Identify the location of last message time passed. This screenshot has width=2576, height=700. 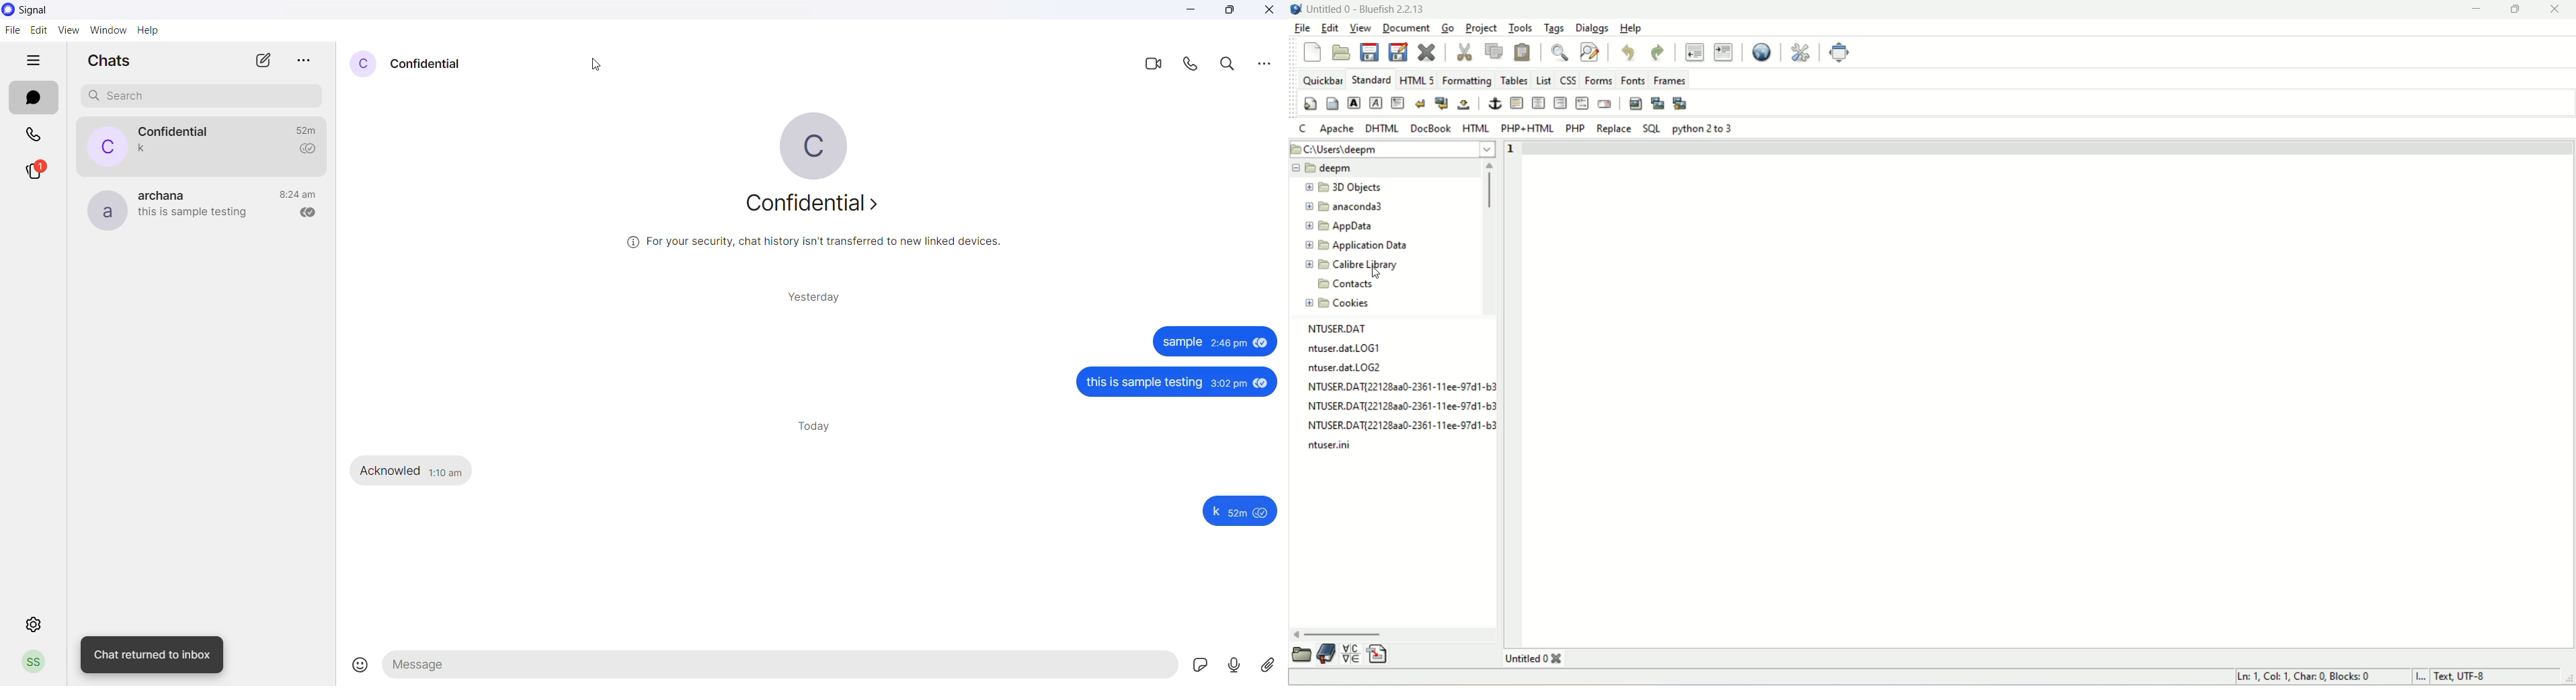
(311, 128).